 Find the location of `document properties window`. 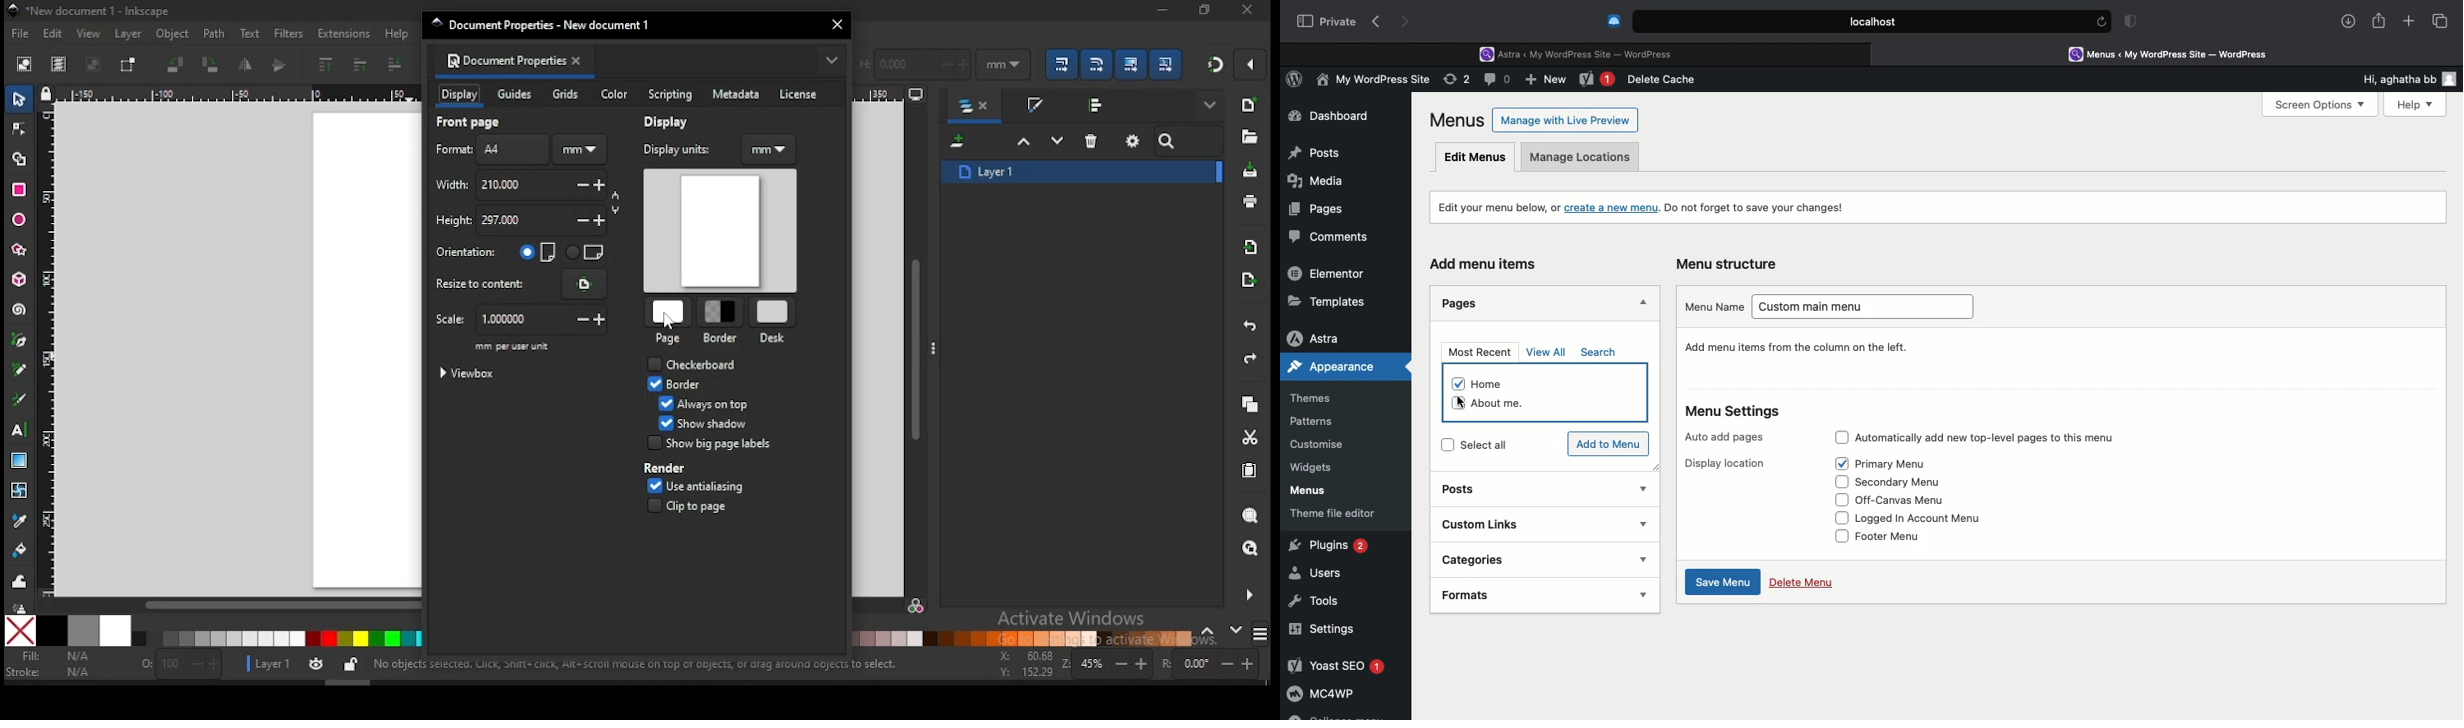

document properties window is located at coordinates (548, 24).